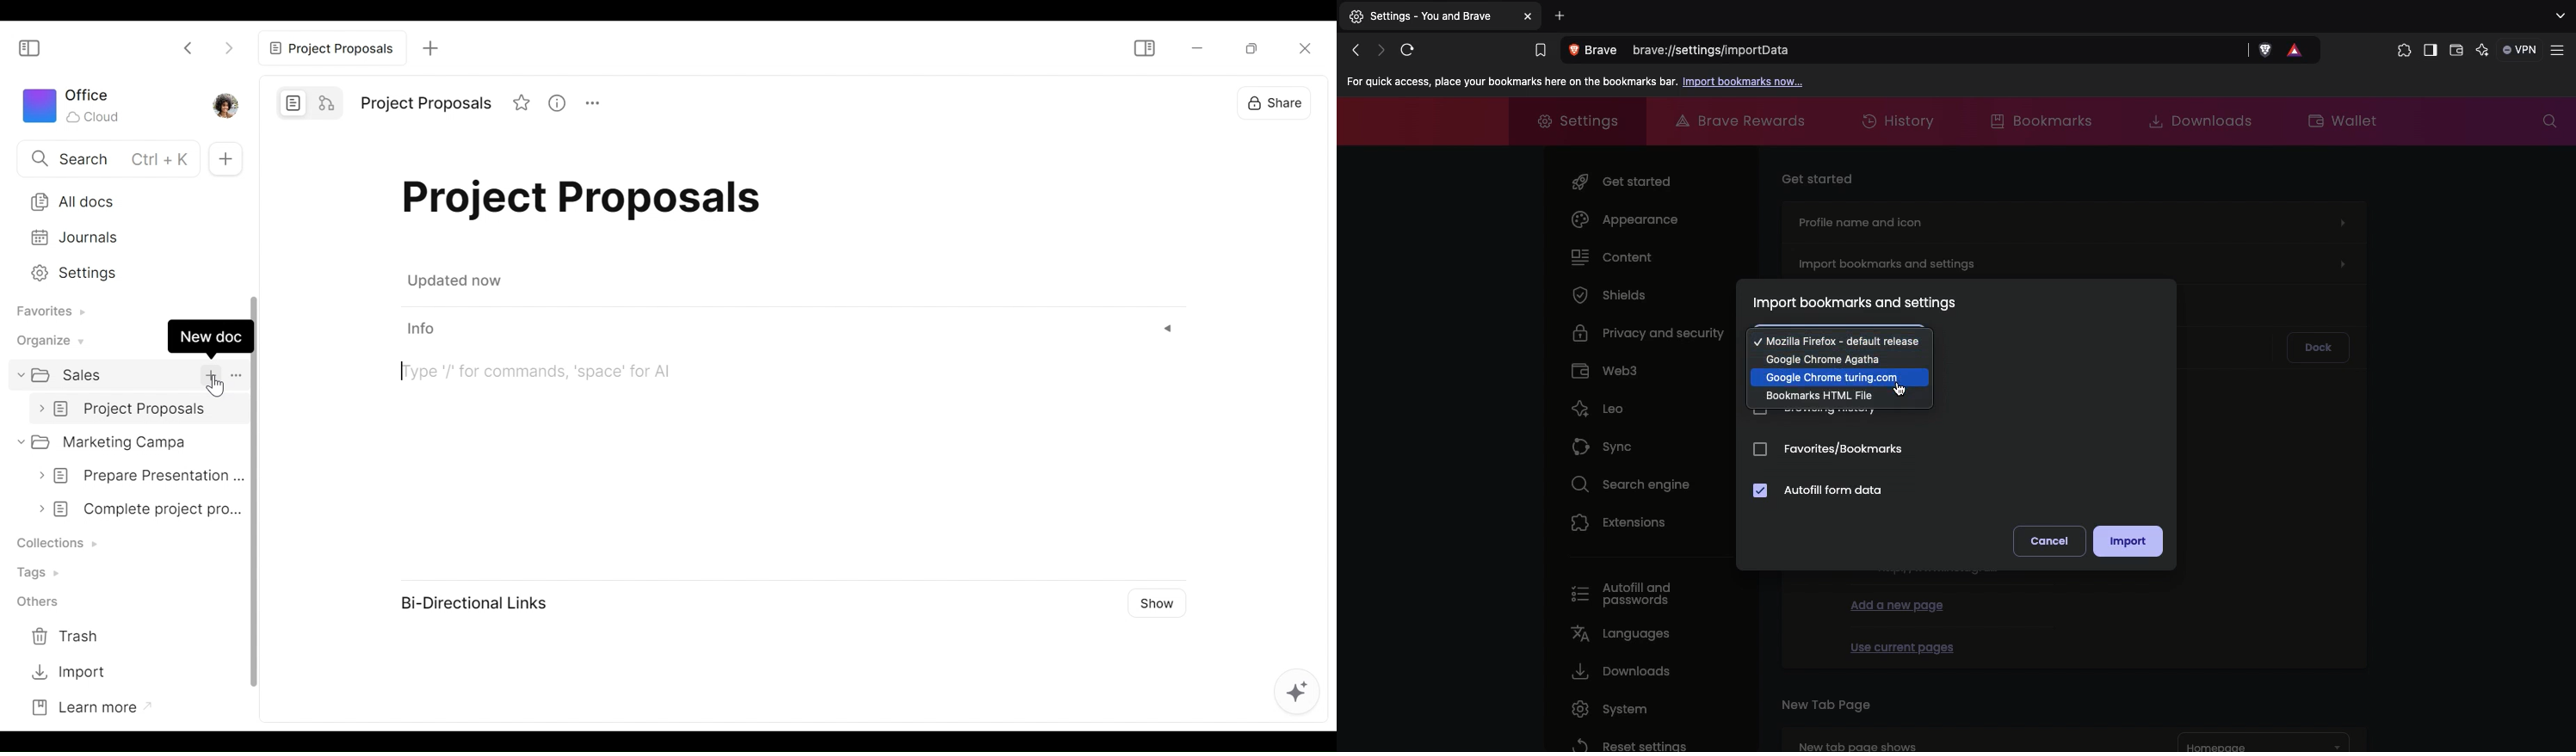 The width and height of the screenshot is (2576, 756). What do you see at coordinates (2076, 260) in the screenshot?
I see `Import bookmarks and settings` at bounding box center [2076, 260].